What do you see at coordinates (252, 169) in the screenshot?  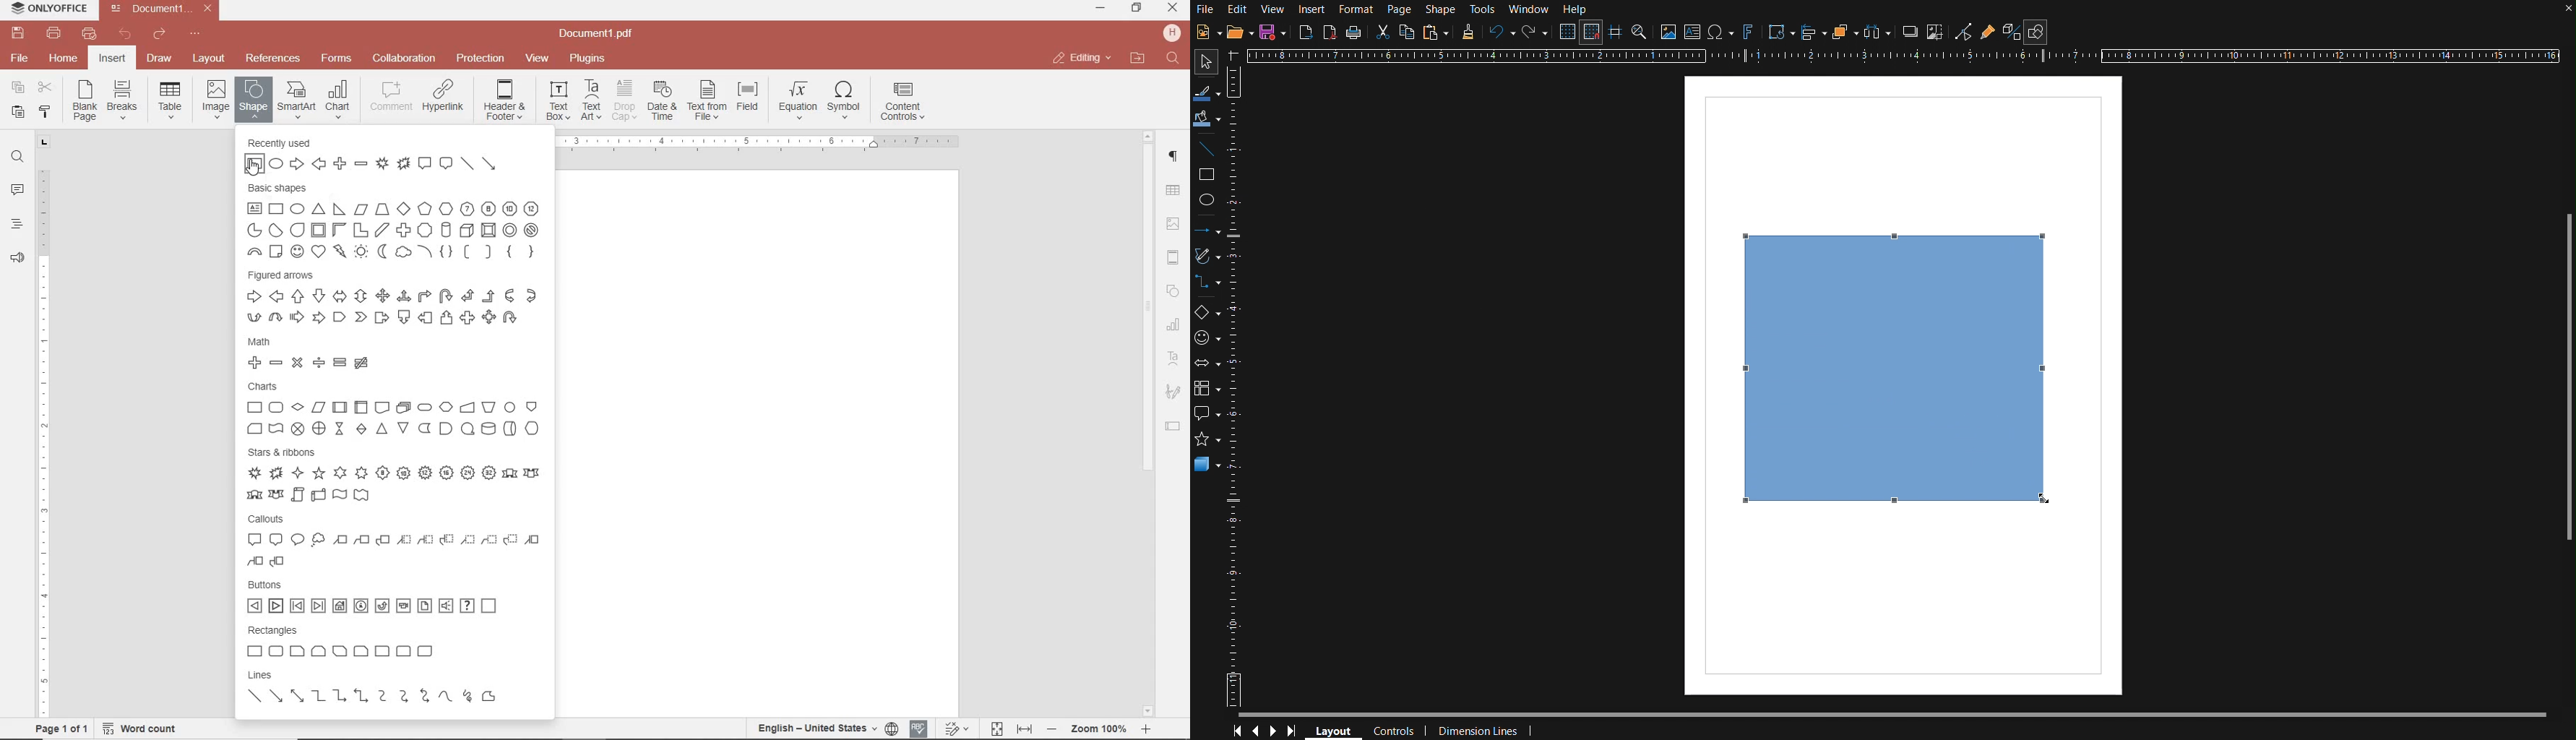 I see `cursor` at bounding box center [252, 169].